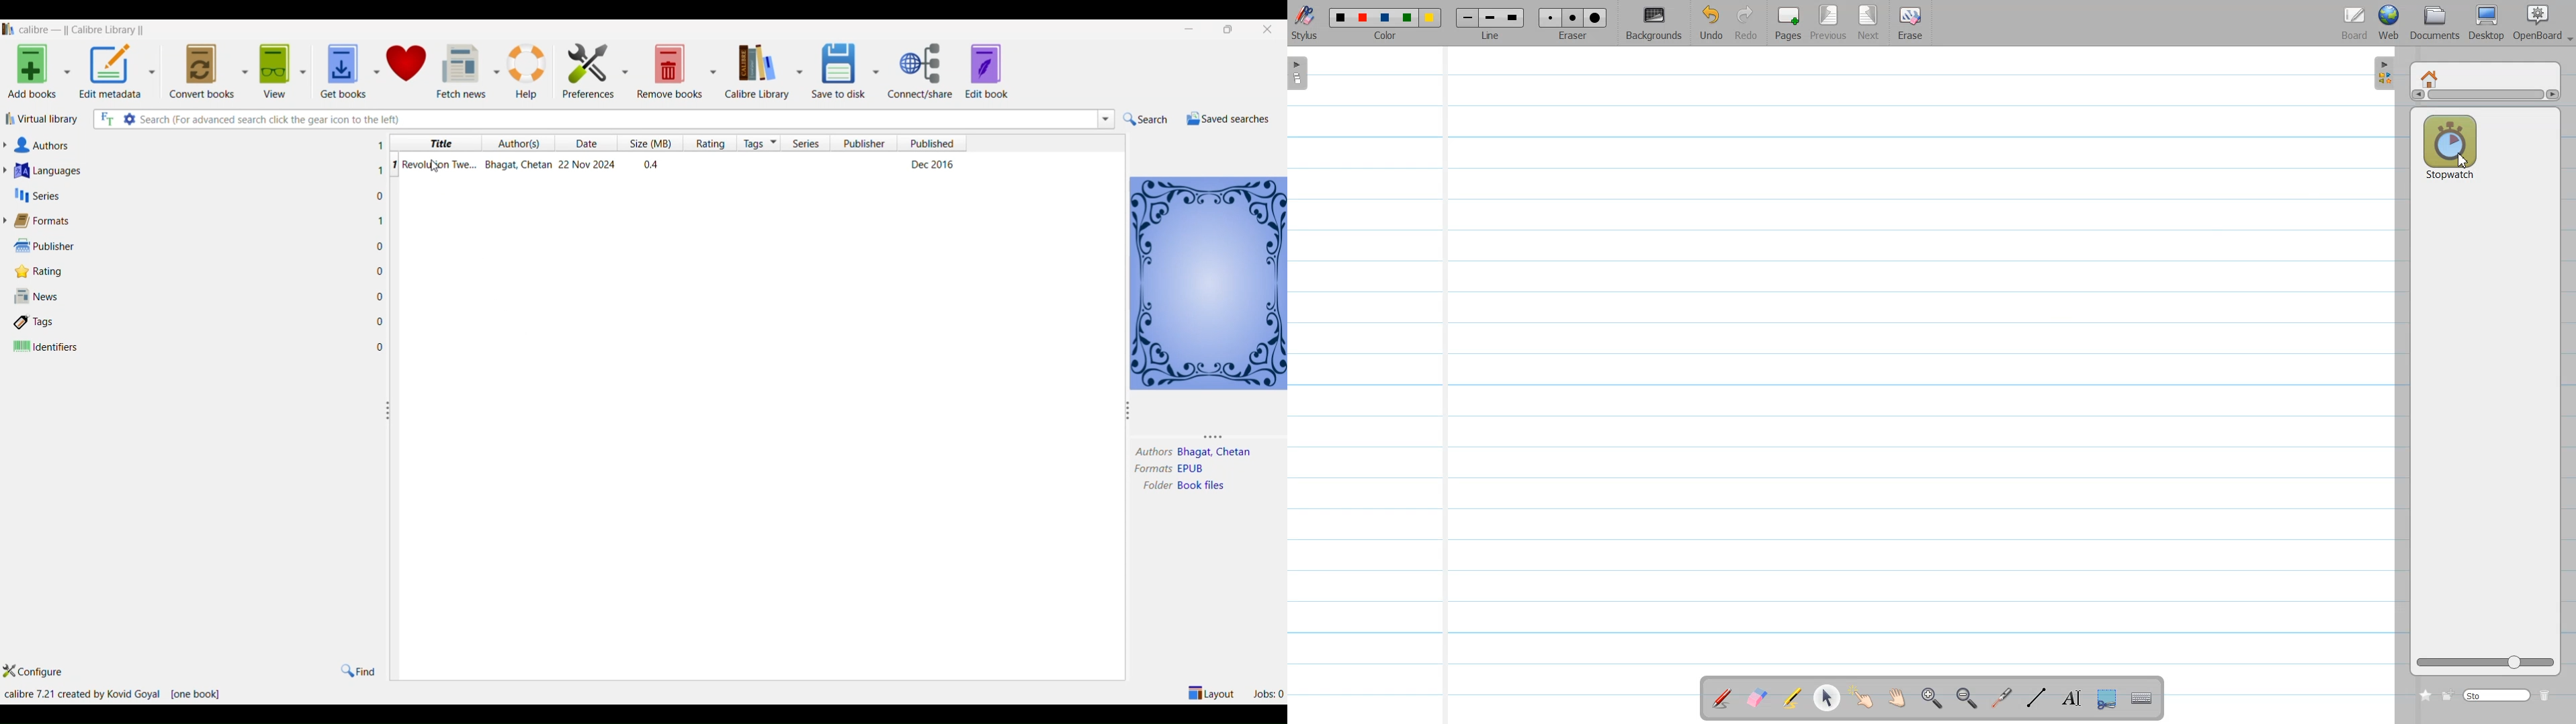  I want to click on jobs, so click(1268, 692).